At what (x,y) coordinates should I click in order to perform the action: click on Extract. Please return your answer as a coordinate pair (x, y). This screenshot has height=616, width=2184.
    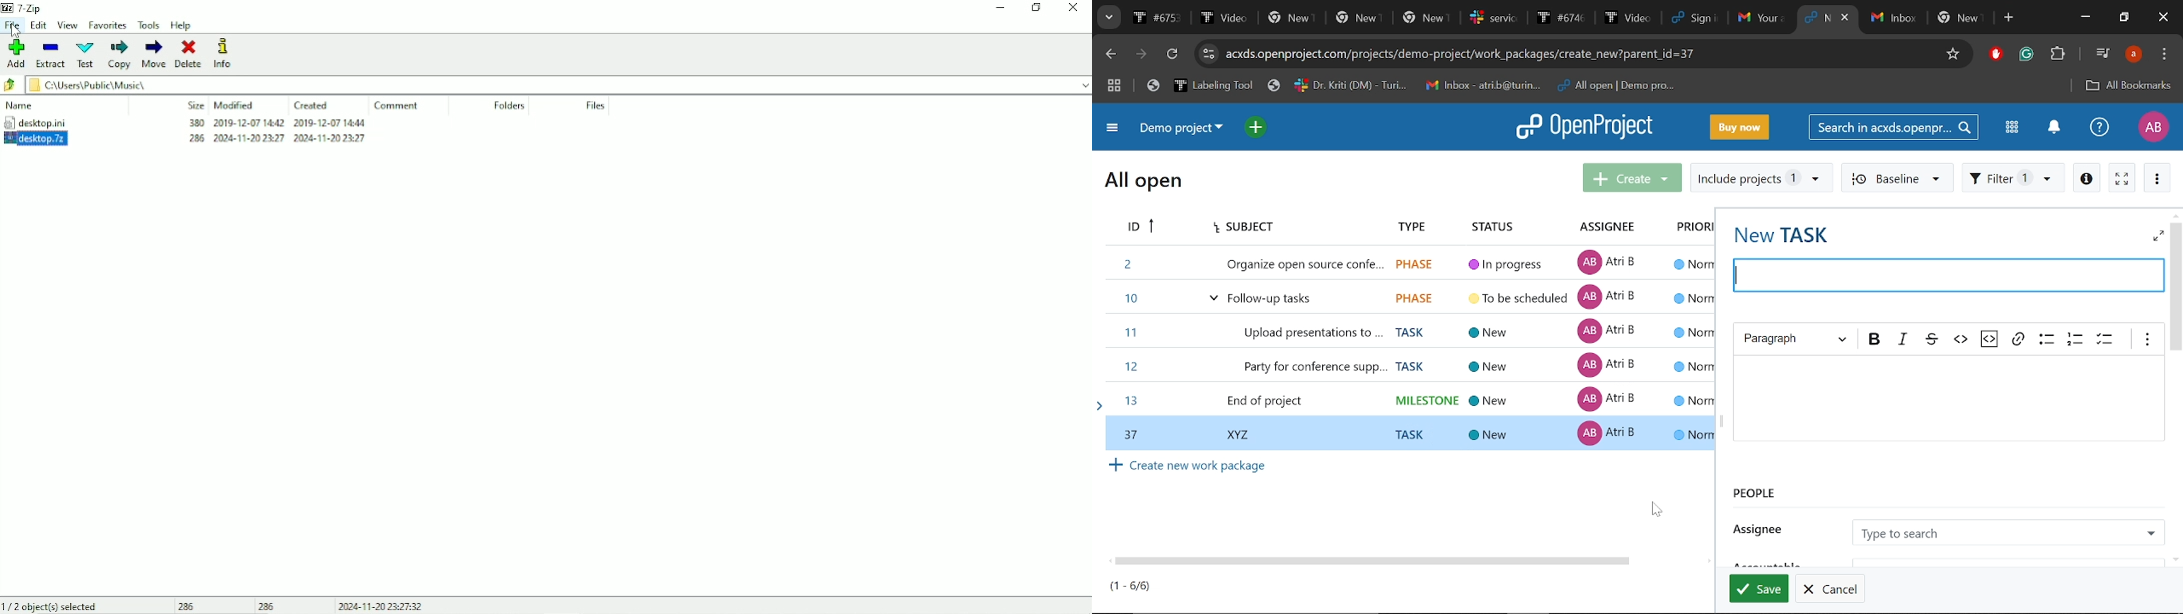
    Looking at the image, I should click on (51, 54).